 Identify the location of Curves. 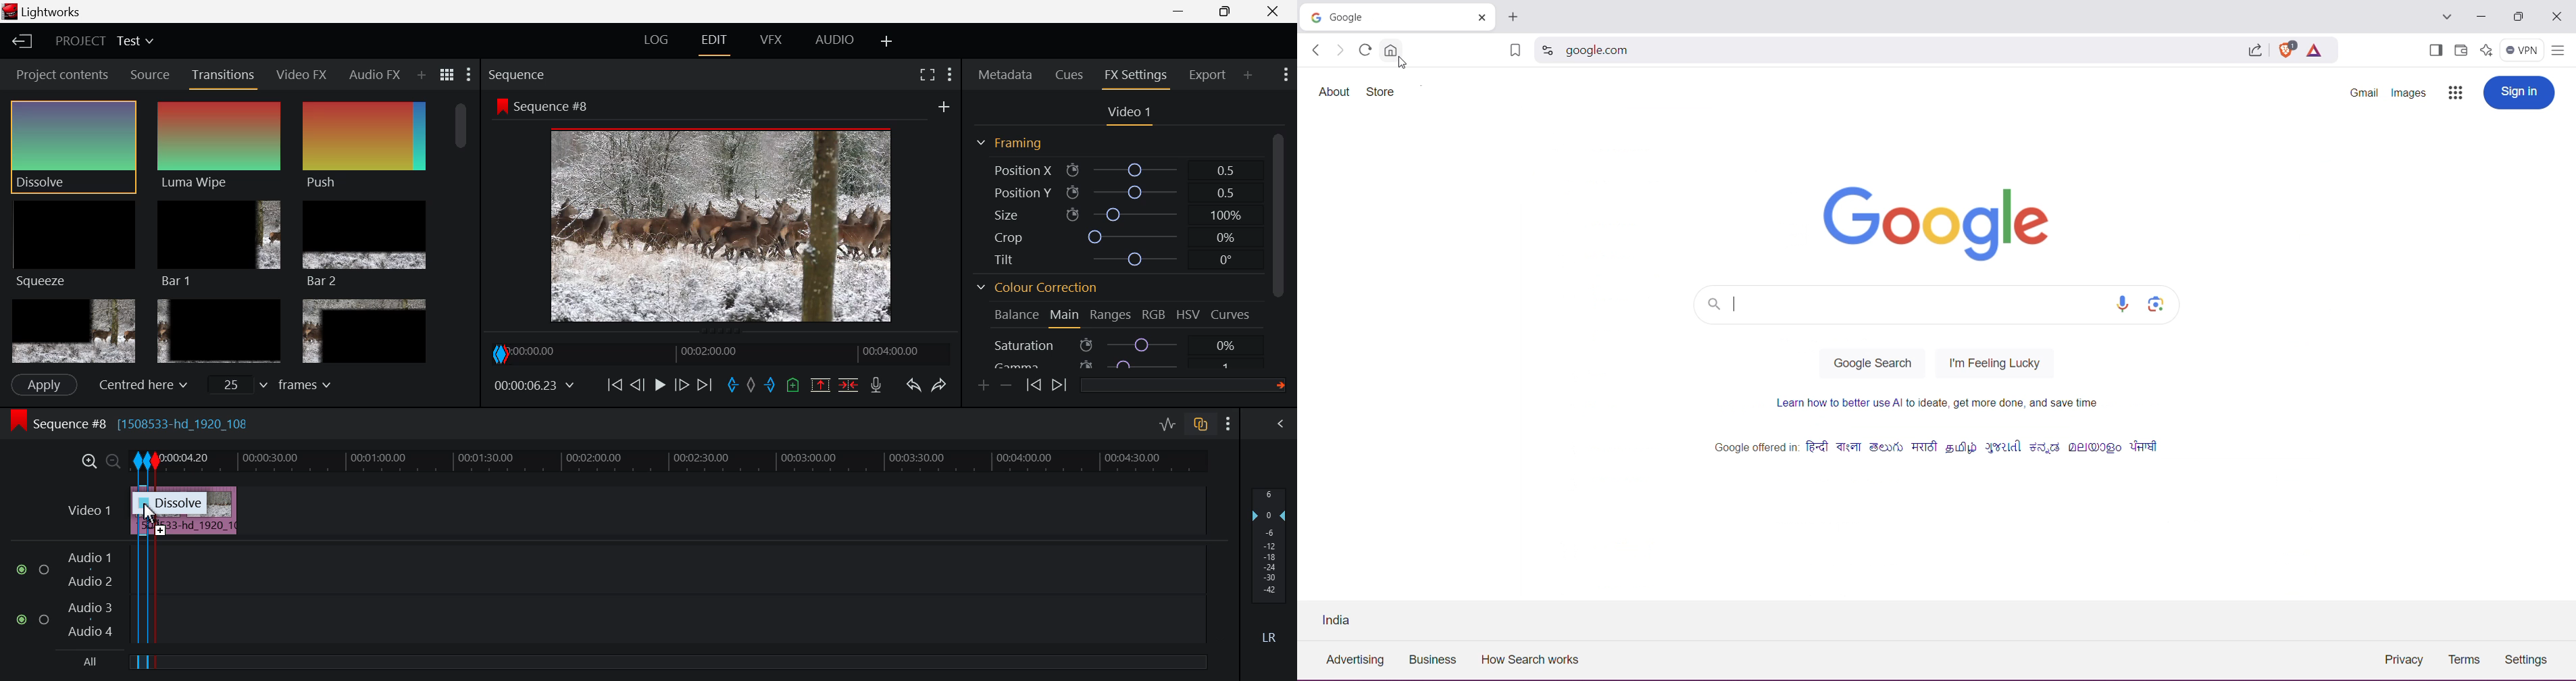
(1232, 315).